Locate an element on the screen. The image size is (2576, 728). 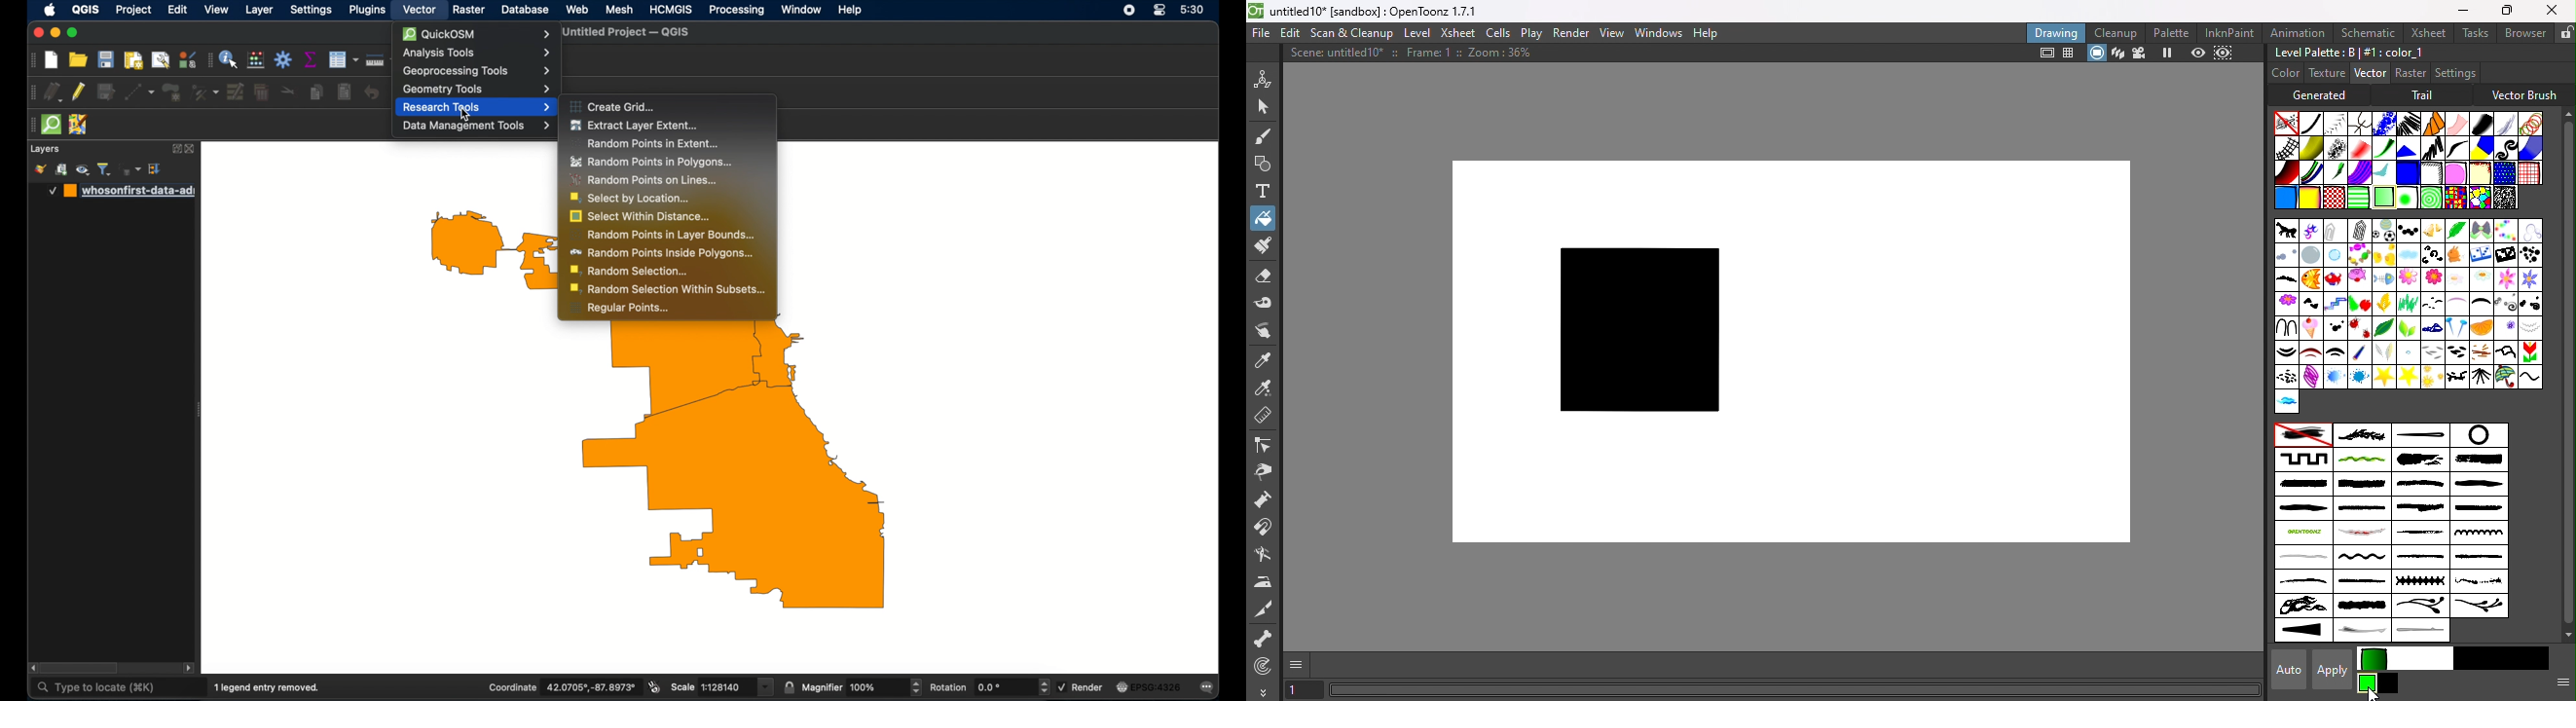
new project is located at coordinates (51, 60).